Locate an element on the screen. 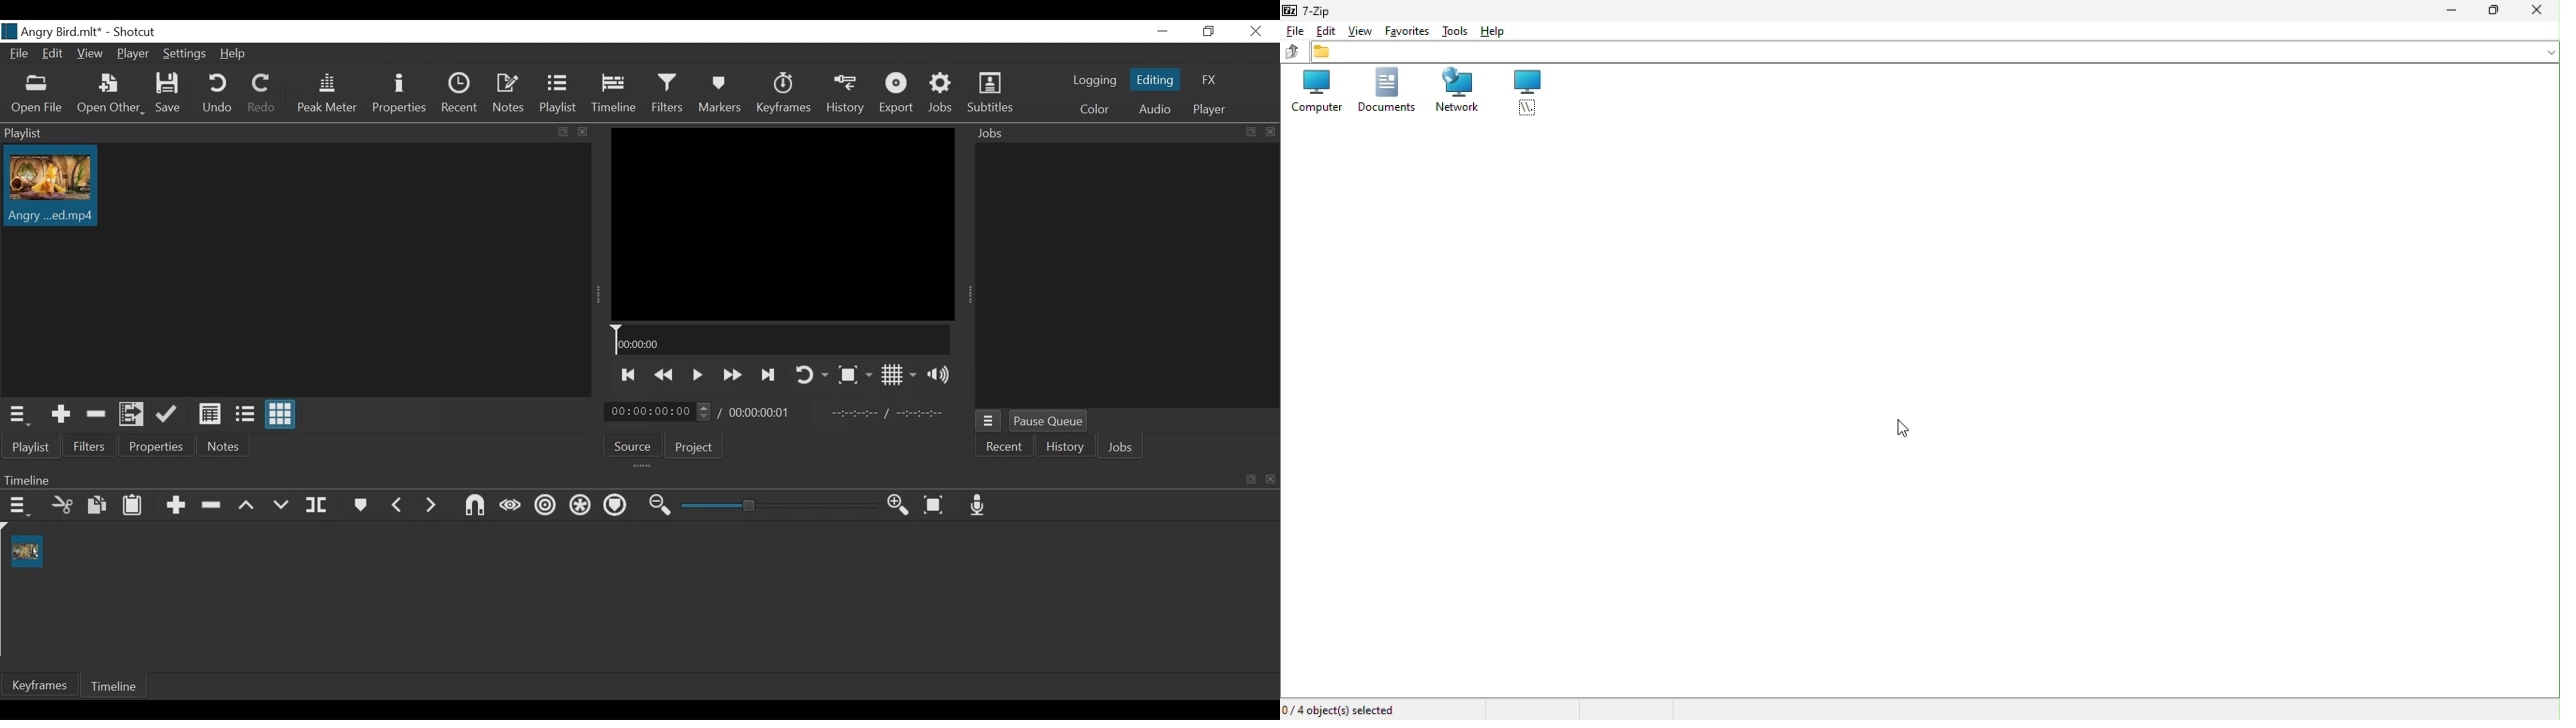 This screenshot has height=728, width=2576. Markers is located at coordinates (719, 93).